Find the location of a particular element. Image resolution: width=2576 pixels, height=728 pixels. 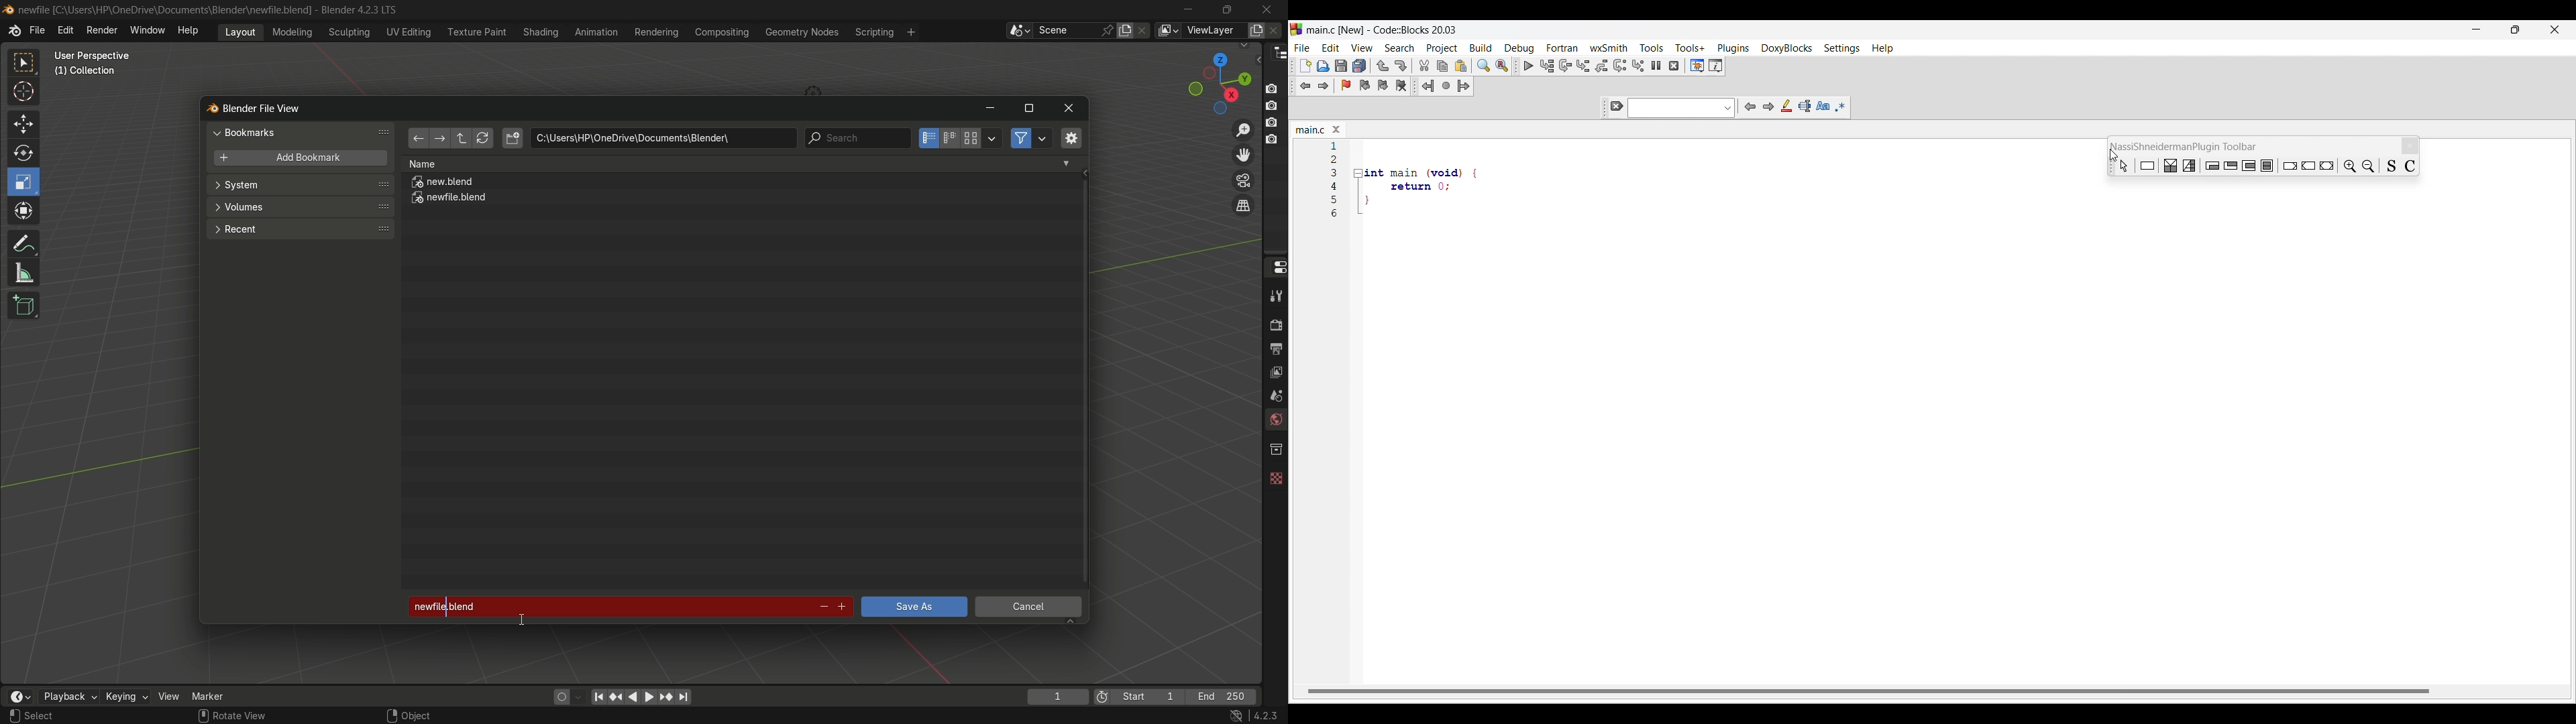

Toggle bookmark is located at coordinates (1346, 85).